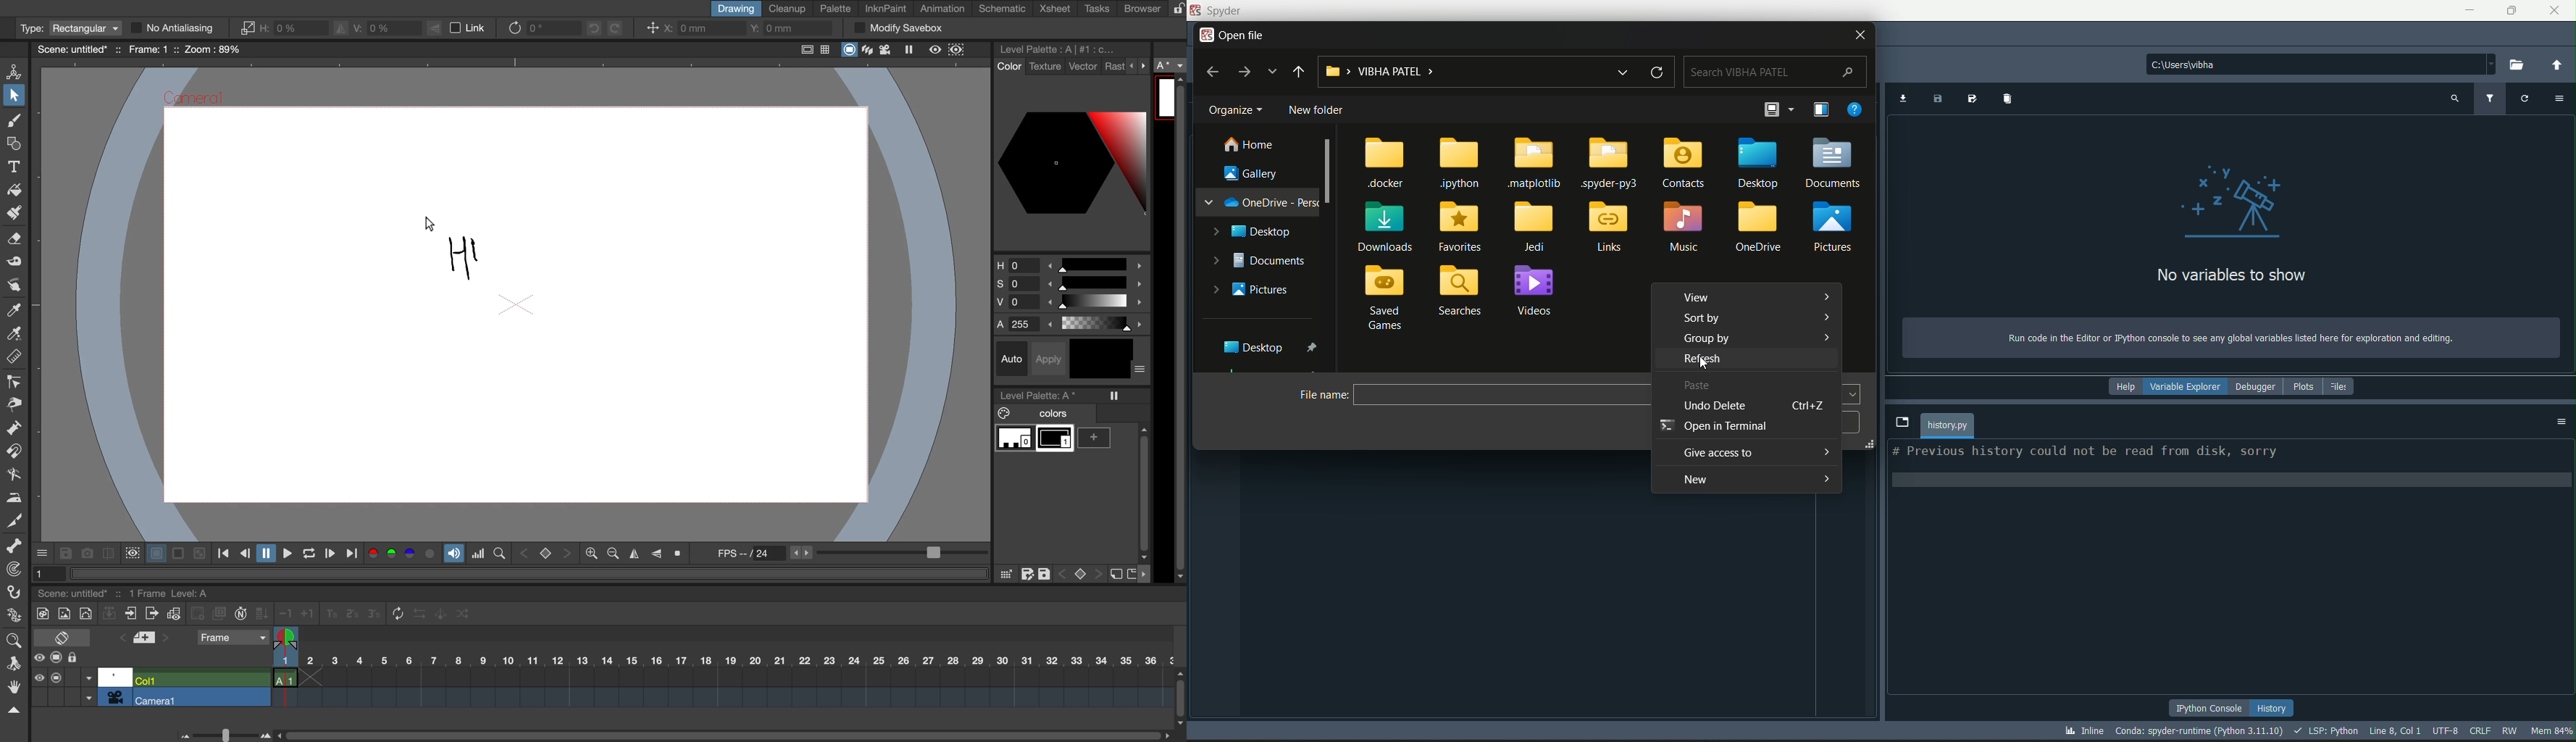  What do you see at coordinates (1387, 164) in the screenshot?
I see `.docker` at bounding box center [1387, 164].